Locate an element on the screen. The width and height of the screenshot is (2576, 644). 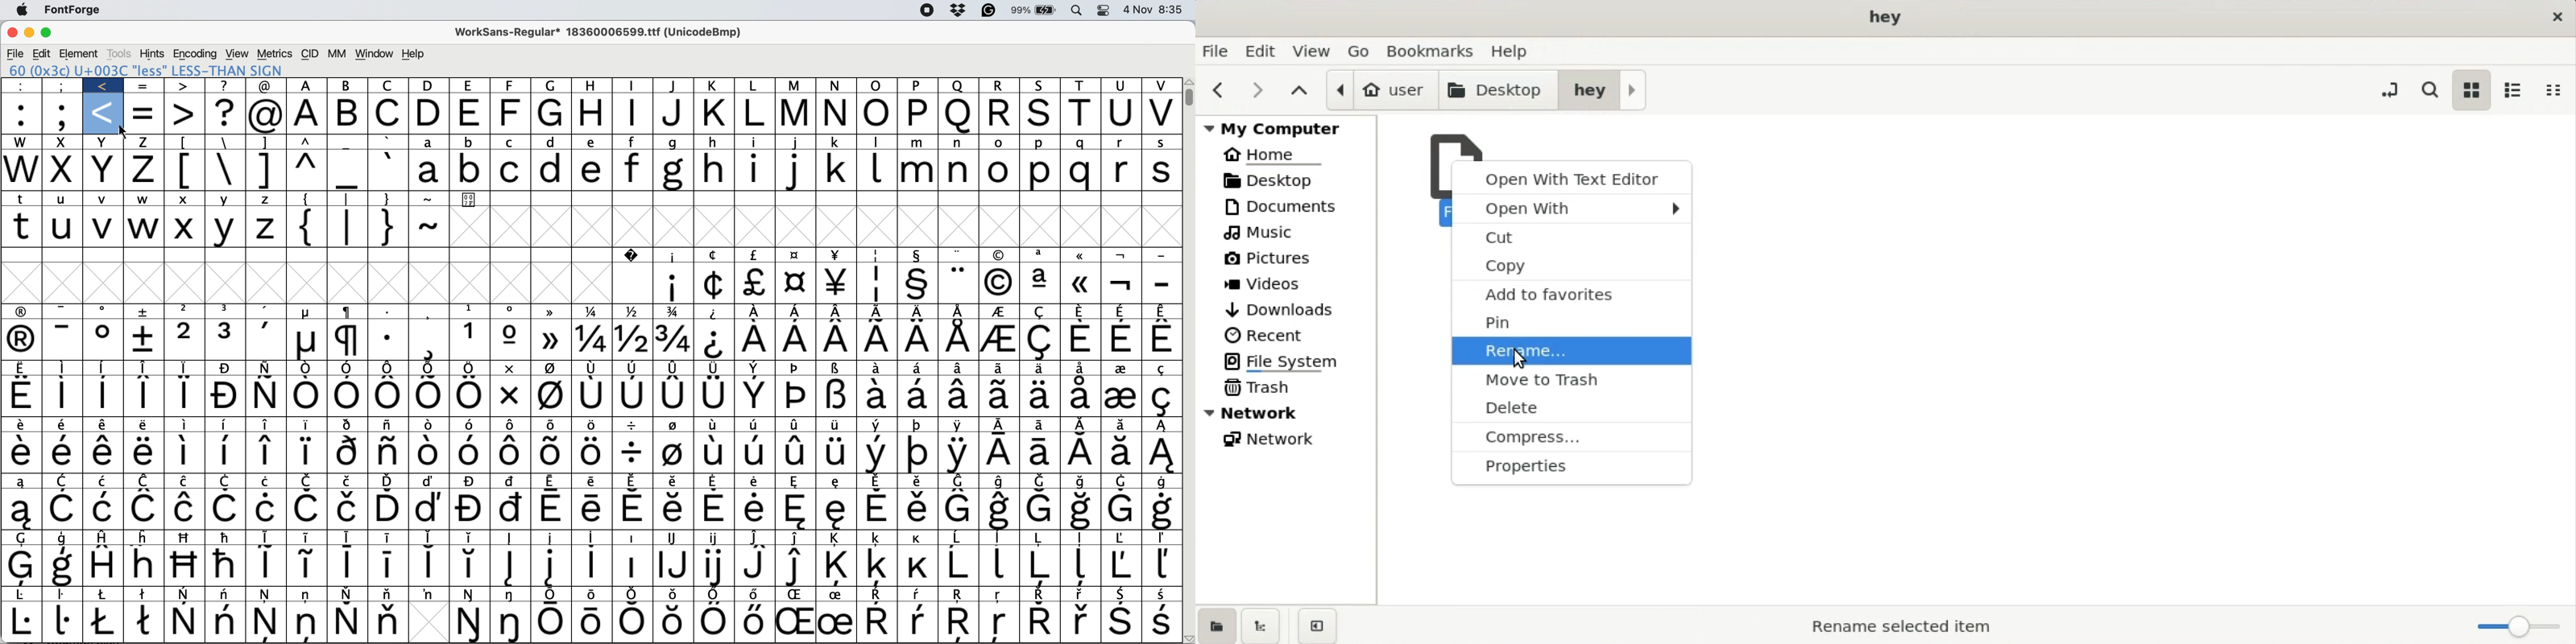
Symbol is located at coordinates (1002, 454).